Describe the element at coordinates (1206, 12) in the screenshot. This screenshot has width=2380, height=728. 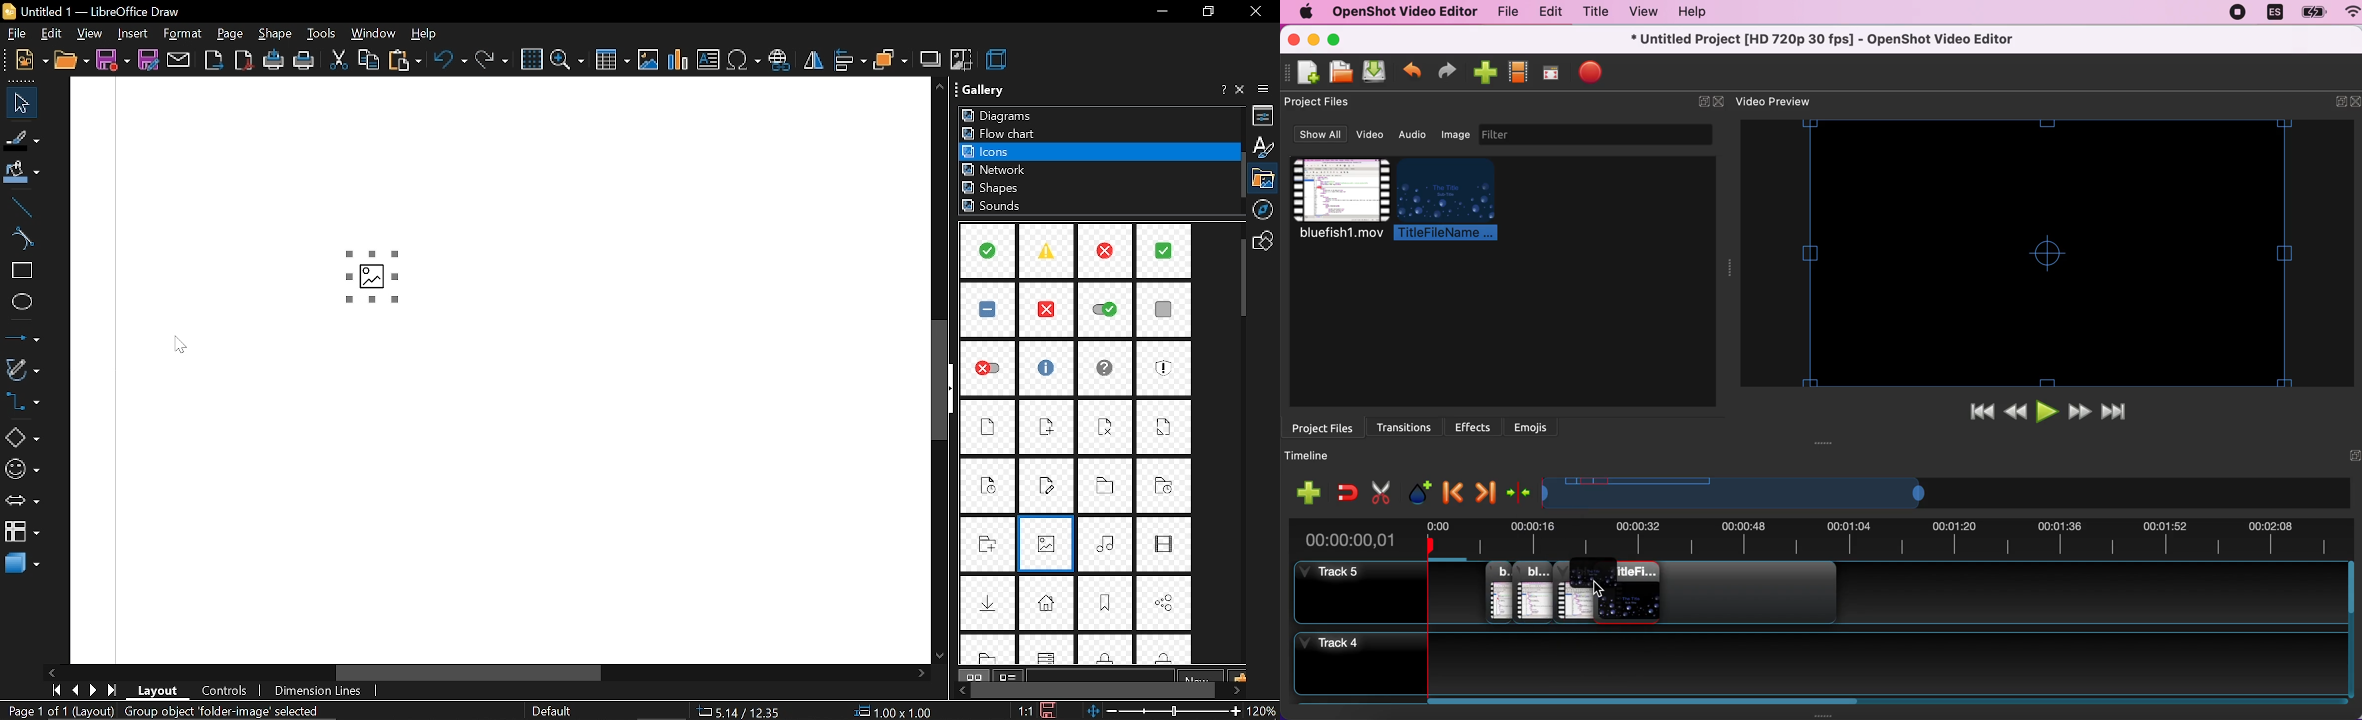
I see `restore down` at that location.